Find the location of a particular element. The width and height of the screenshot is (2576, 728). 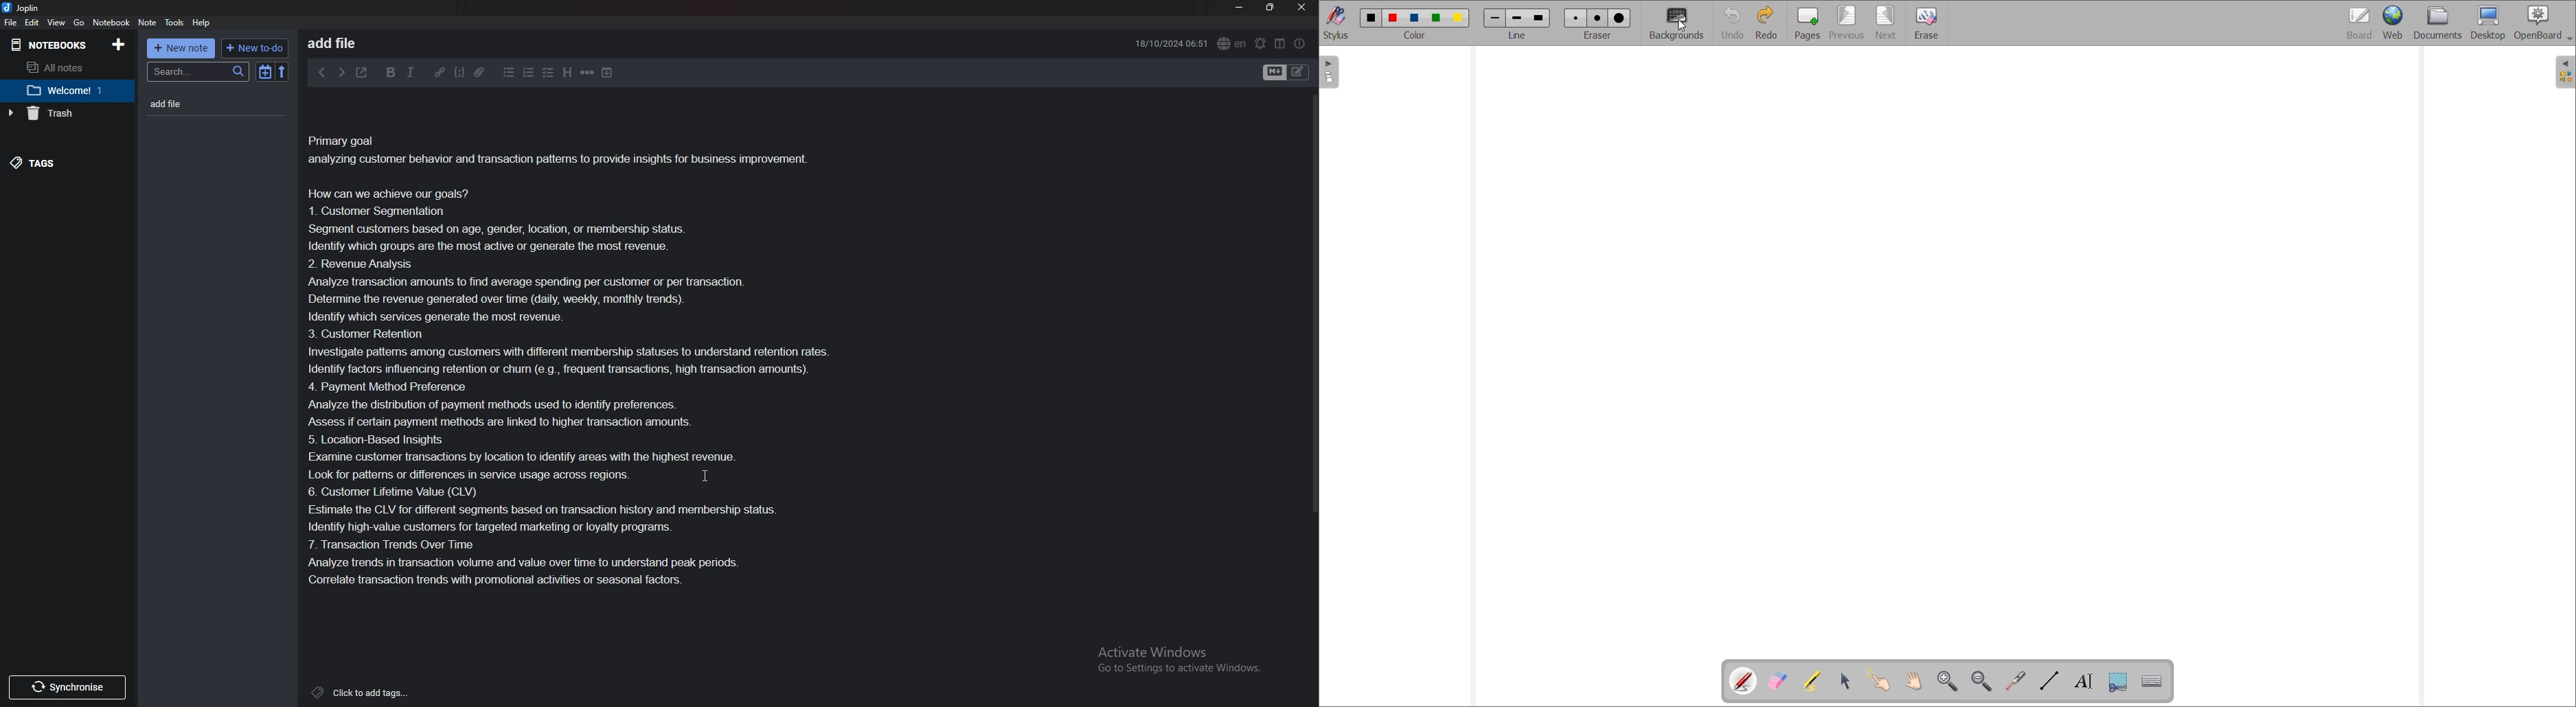

Properties is located at coordinates (1301, 43).